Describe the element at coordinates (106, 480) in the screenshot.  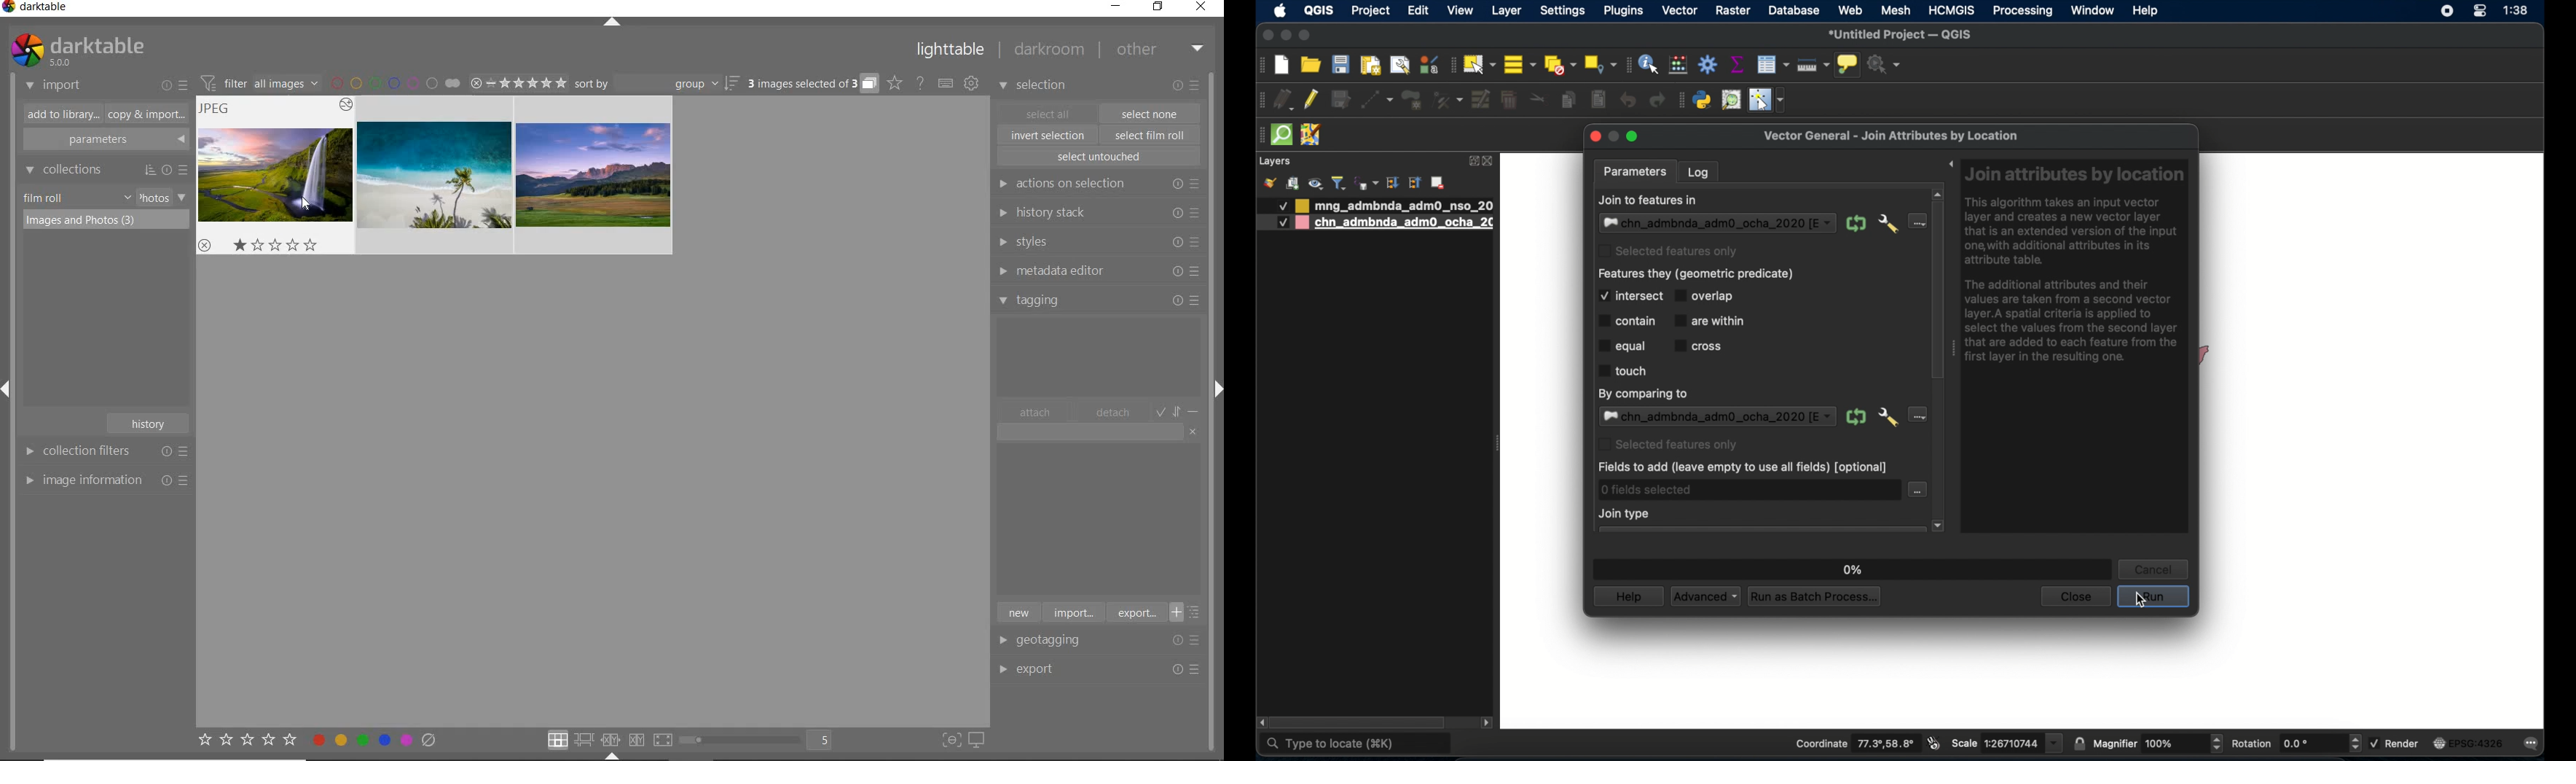
I see `image information` at that location.